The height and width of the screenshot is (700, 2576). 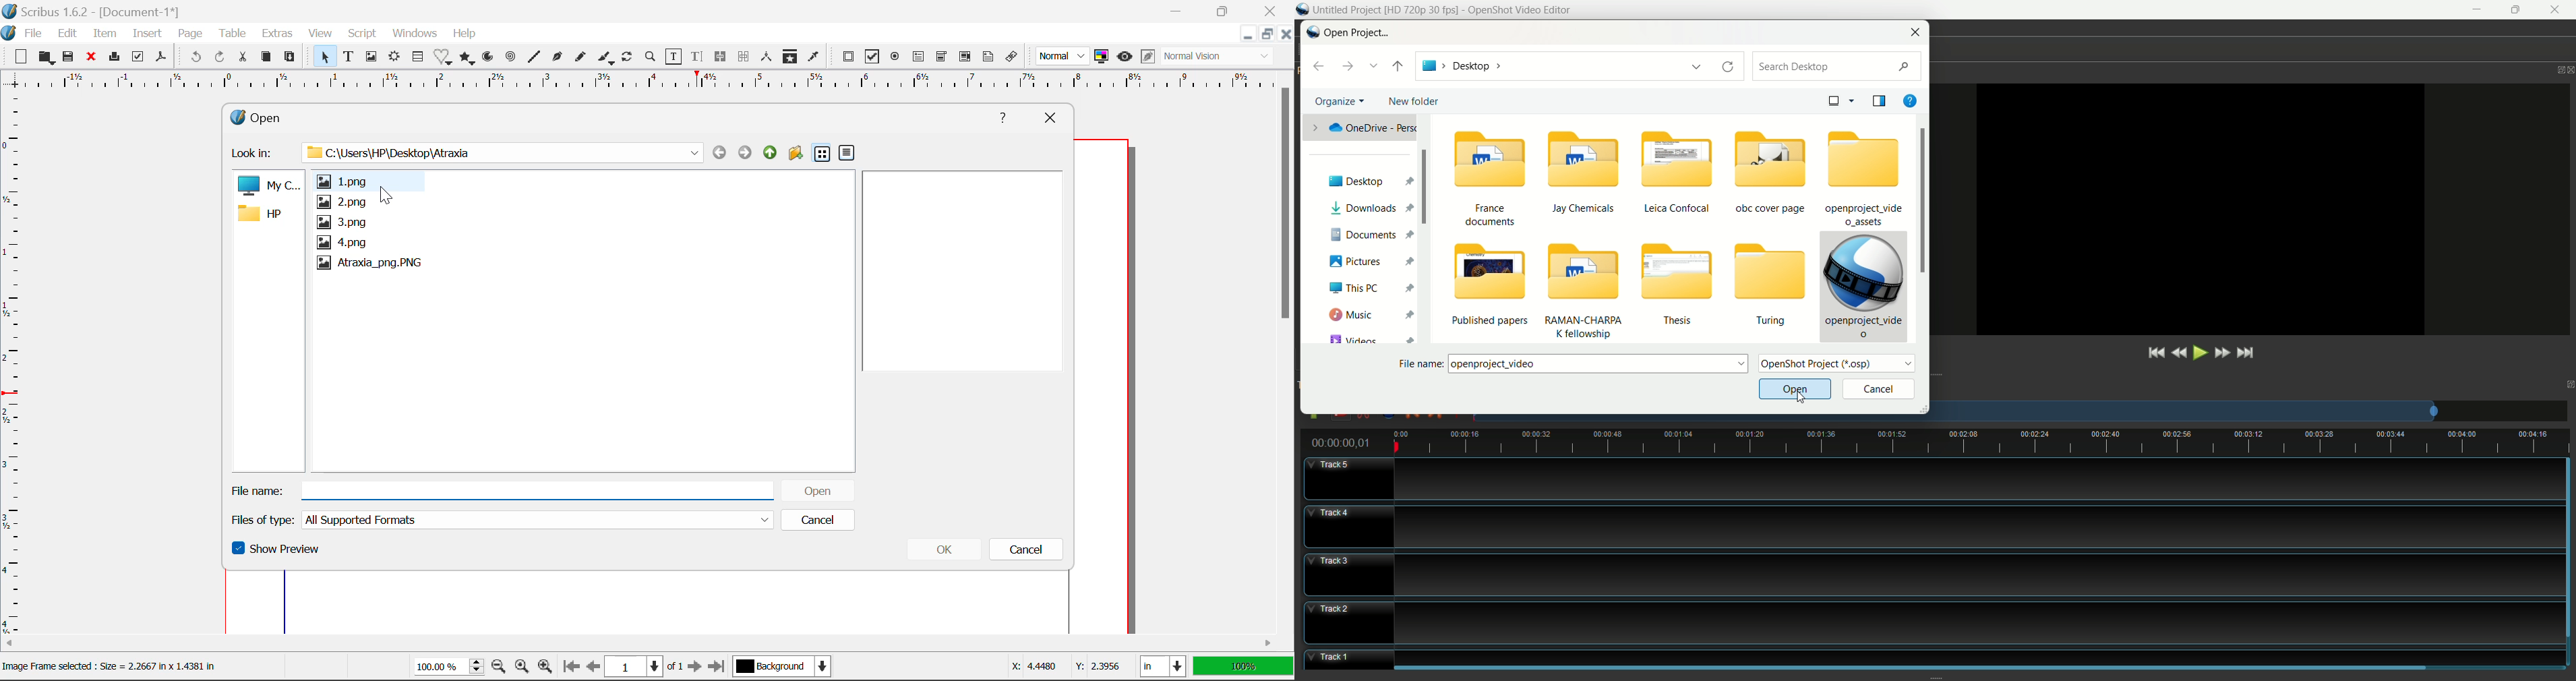 I want to click on jump to end, so click(x=2245, y=353).